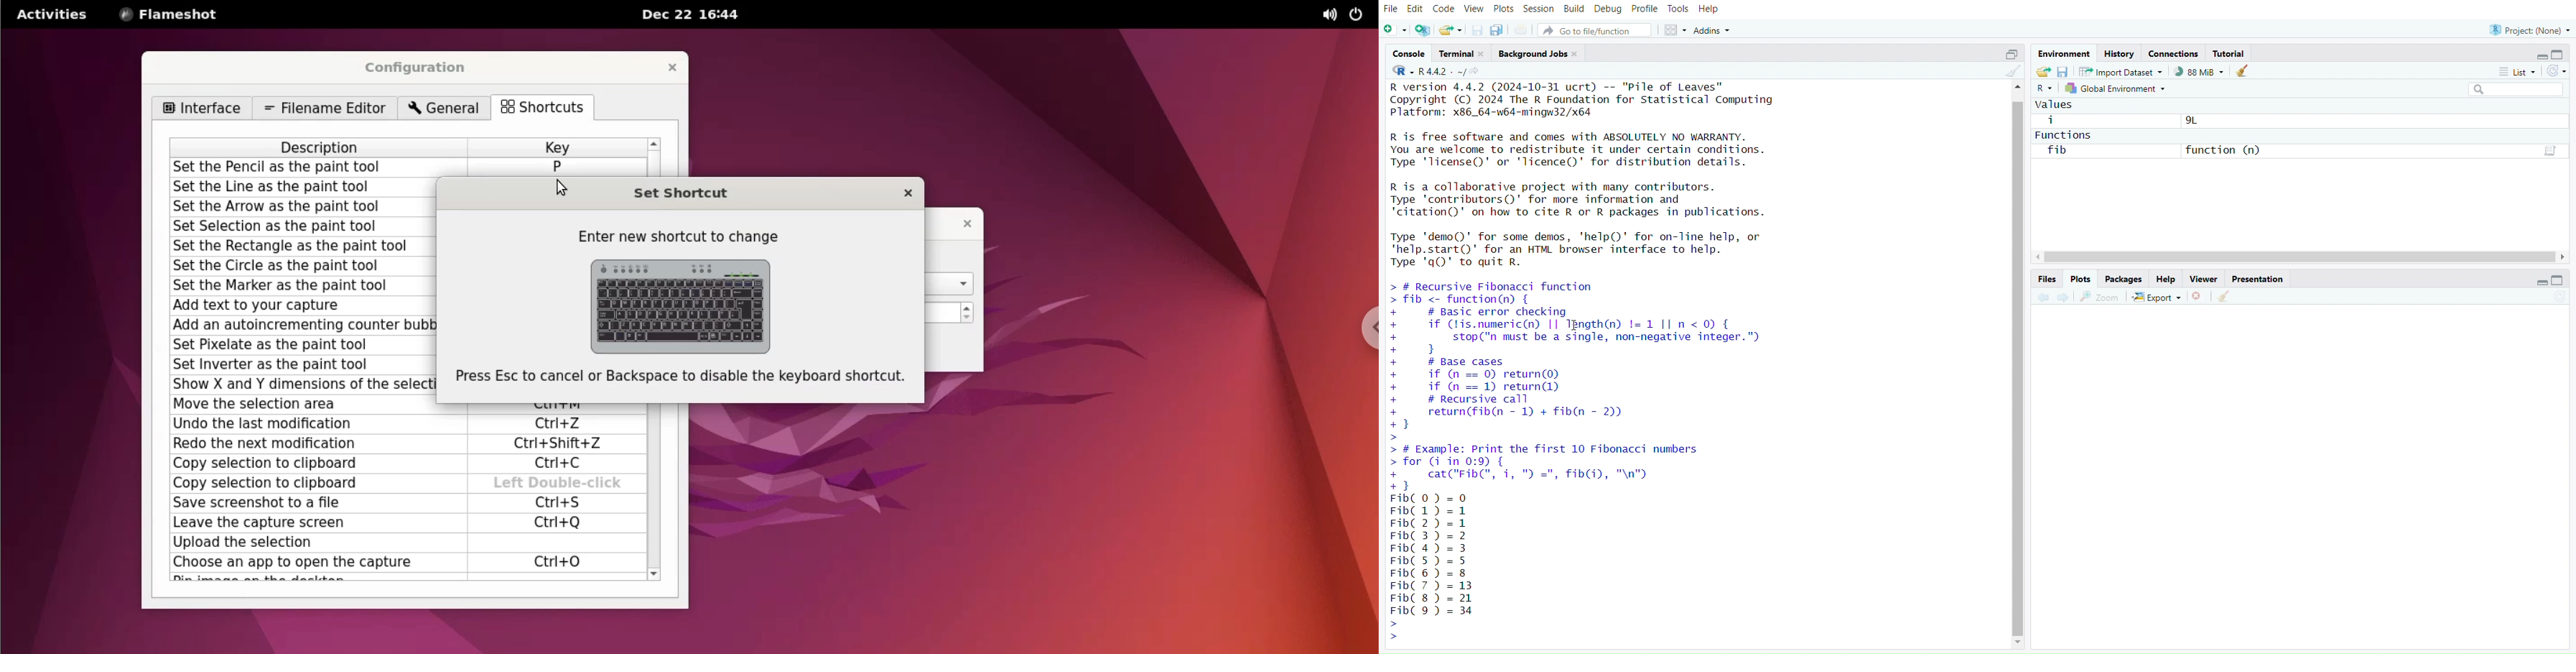 The height and width of the screenshot is (672, 2576). What do you see at coordinates (2300, 257) in the screenshot?
I see `scrollbar` at bounding box center [2300, 257].